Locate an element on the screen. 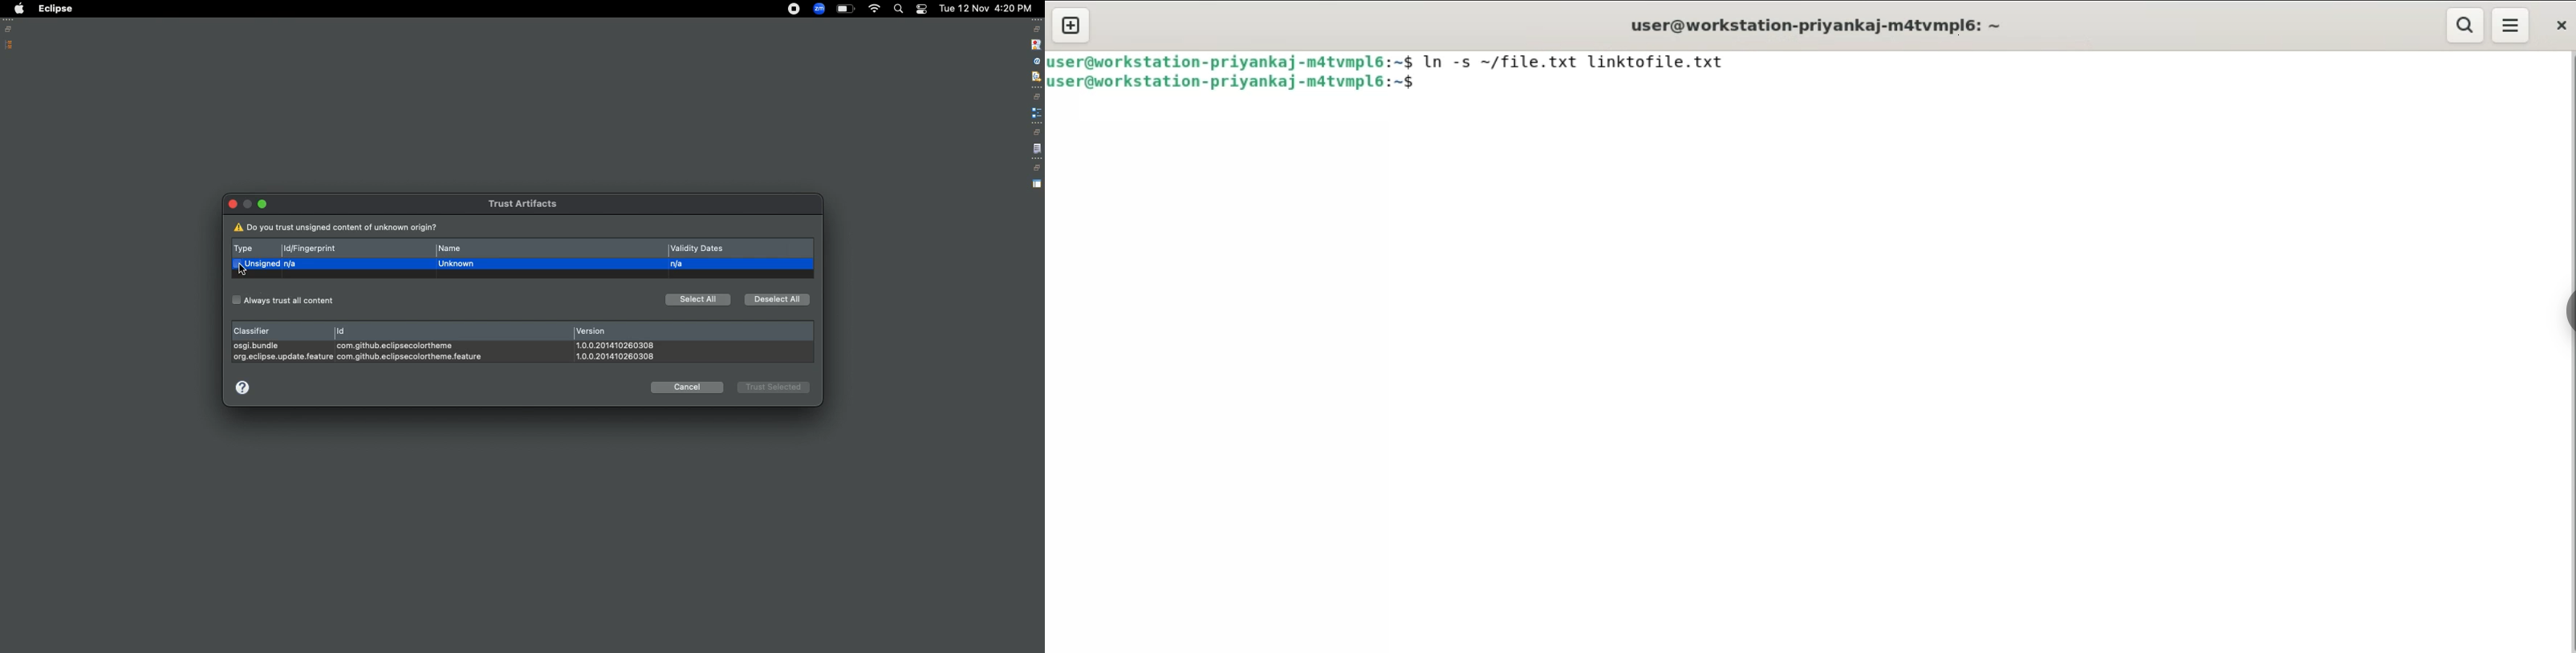 This screenshot has width=2576, height=672. Version is located at coordinates (616, 342).